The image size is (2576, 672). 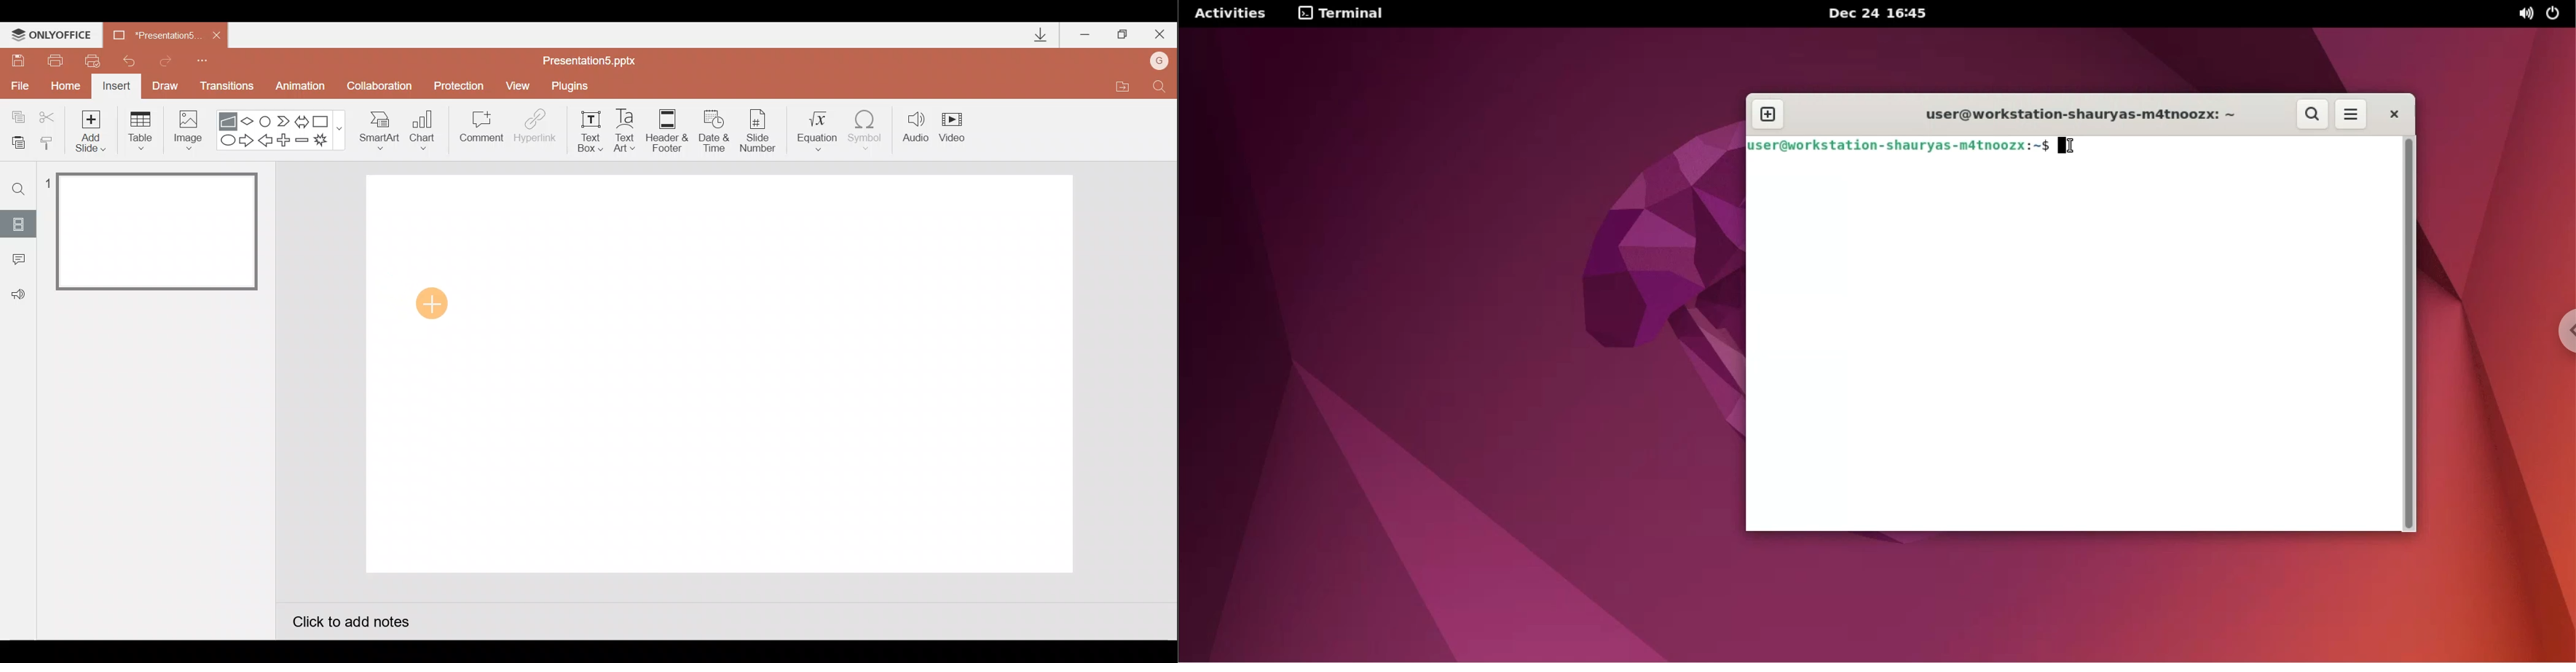 What do you see at coordinates (93, 128) in the screenshot?
I see `Add slide` at bounding box center [93, 128].